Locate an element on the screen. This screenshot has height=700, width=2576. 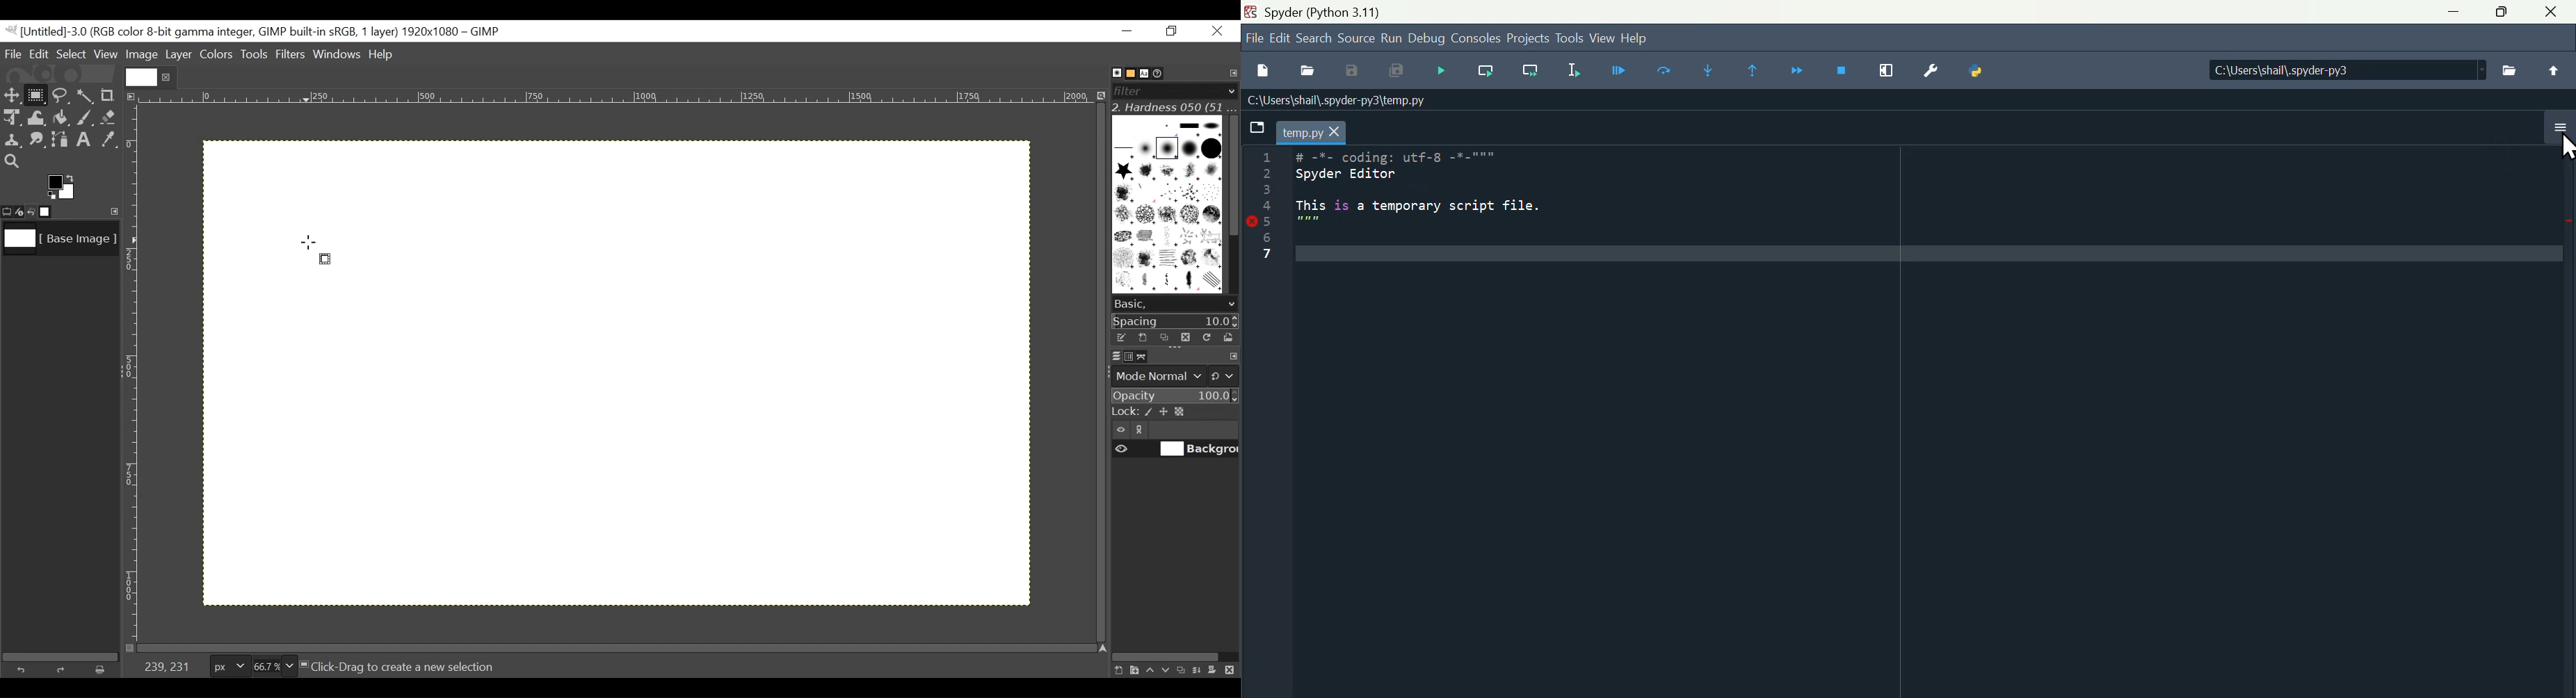
Select by color tool is located at coordinates (87, 94).